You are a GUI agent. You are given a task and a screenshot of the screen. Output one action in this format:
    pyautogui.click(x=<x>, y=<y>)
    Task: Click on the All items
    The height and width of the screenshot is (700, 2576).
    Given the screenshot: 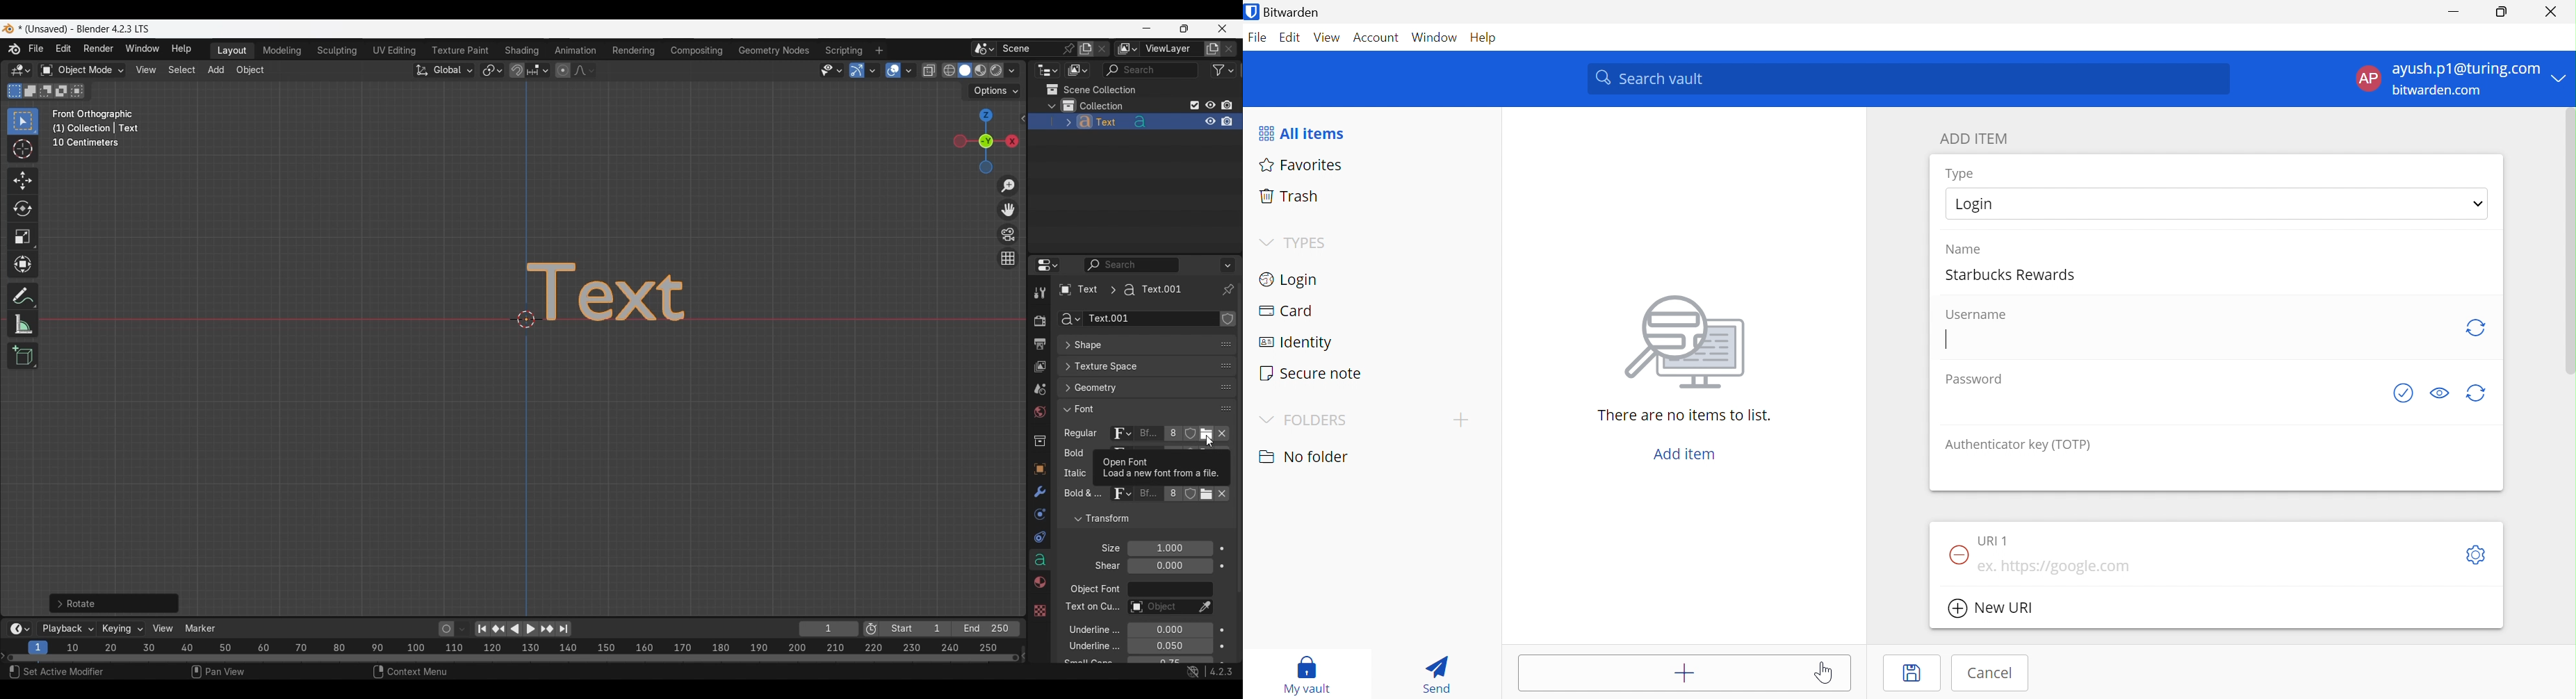 What is the action you would take?
    pyautogui.click(x=1300, y=134)
    